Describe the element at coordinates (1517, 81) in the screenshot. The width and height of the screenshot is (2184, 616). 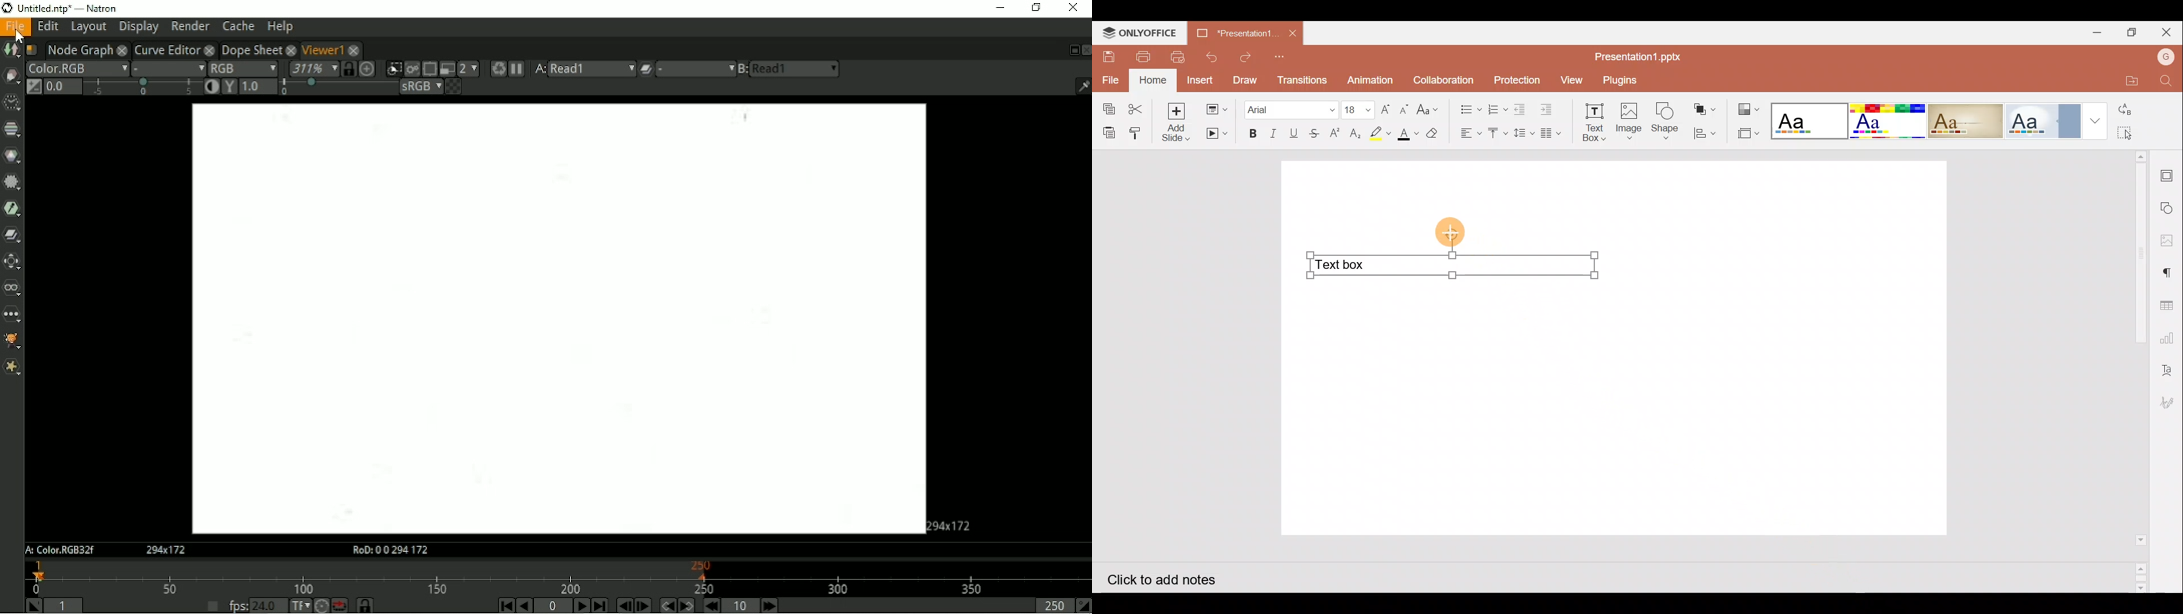
I see `Protection` at that location.